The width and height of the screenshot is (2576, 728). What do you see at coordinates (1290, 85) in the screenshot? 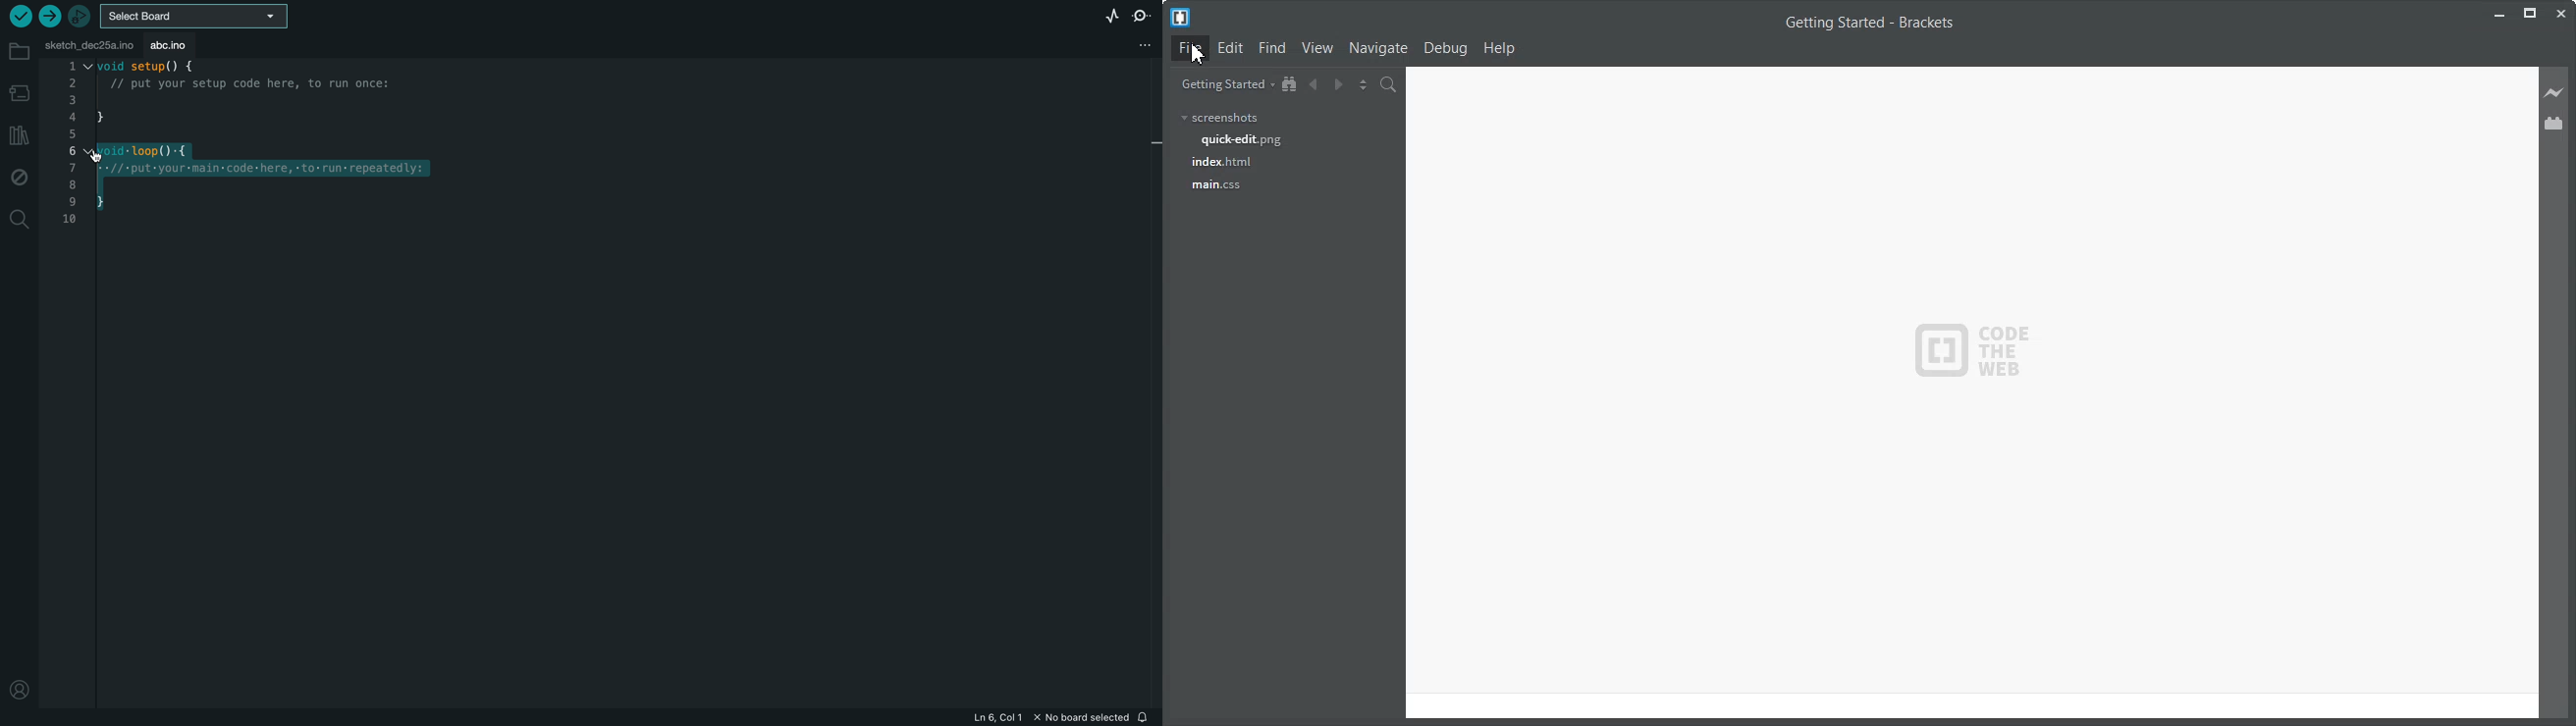
I see `Show in the file Tree` at bounding box center [1290, 85].